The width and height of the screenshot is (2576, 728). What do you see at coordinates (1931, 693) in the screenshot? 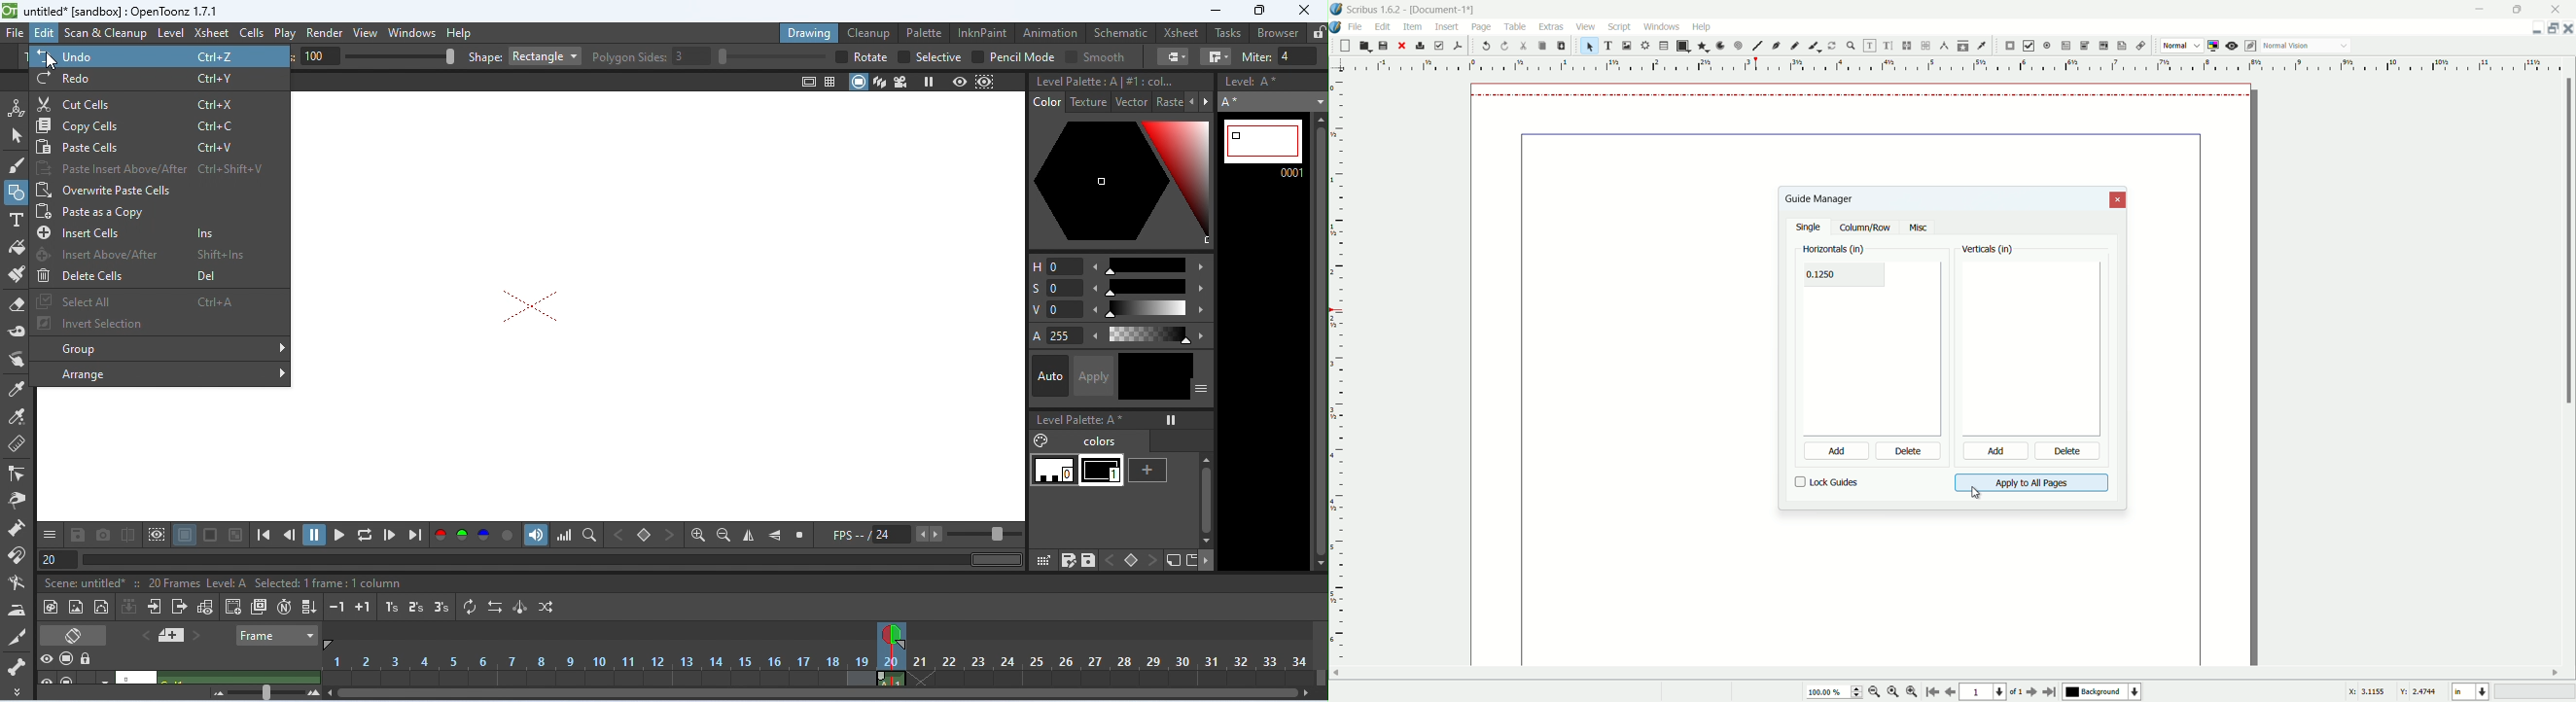
I see `go to start page` at bounding box center [1931, 693].